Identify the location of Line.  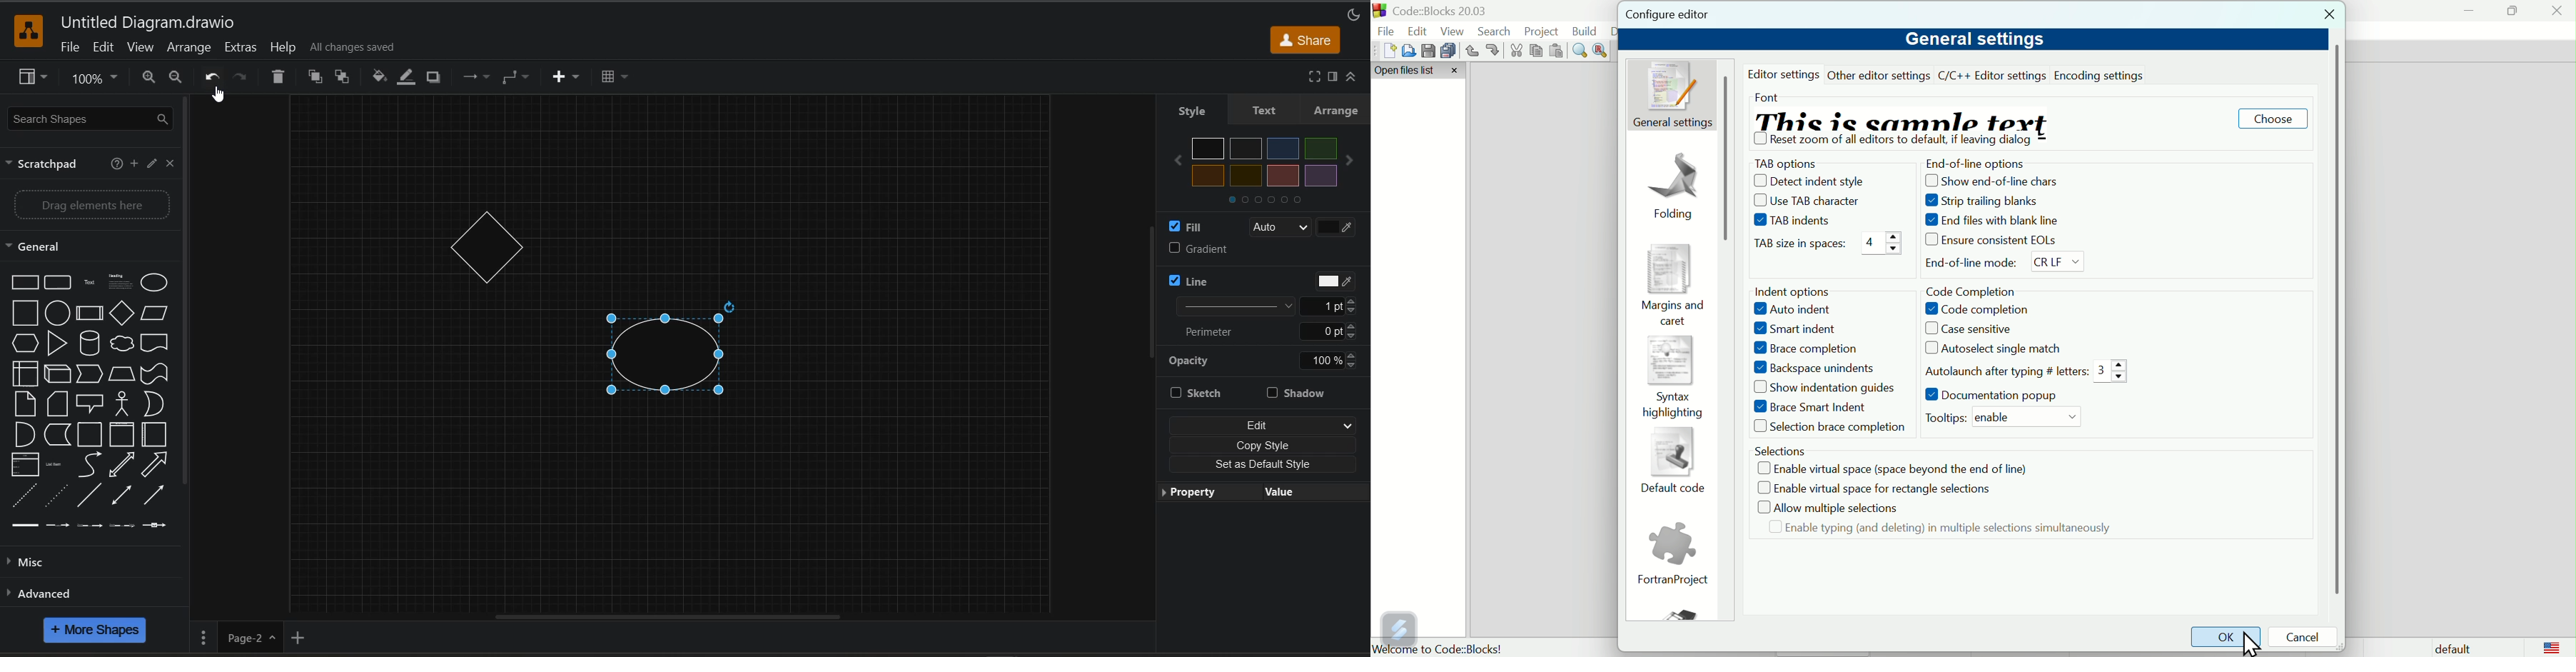
(90, 496).